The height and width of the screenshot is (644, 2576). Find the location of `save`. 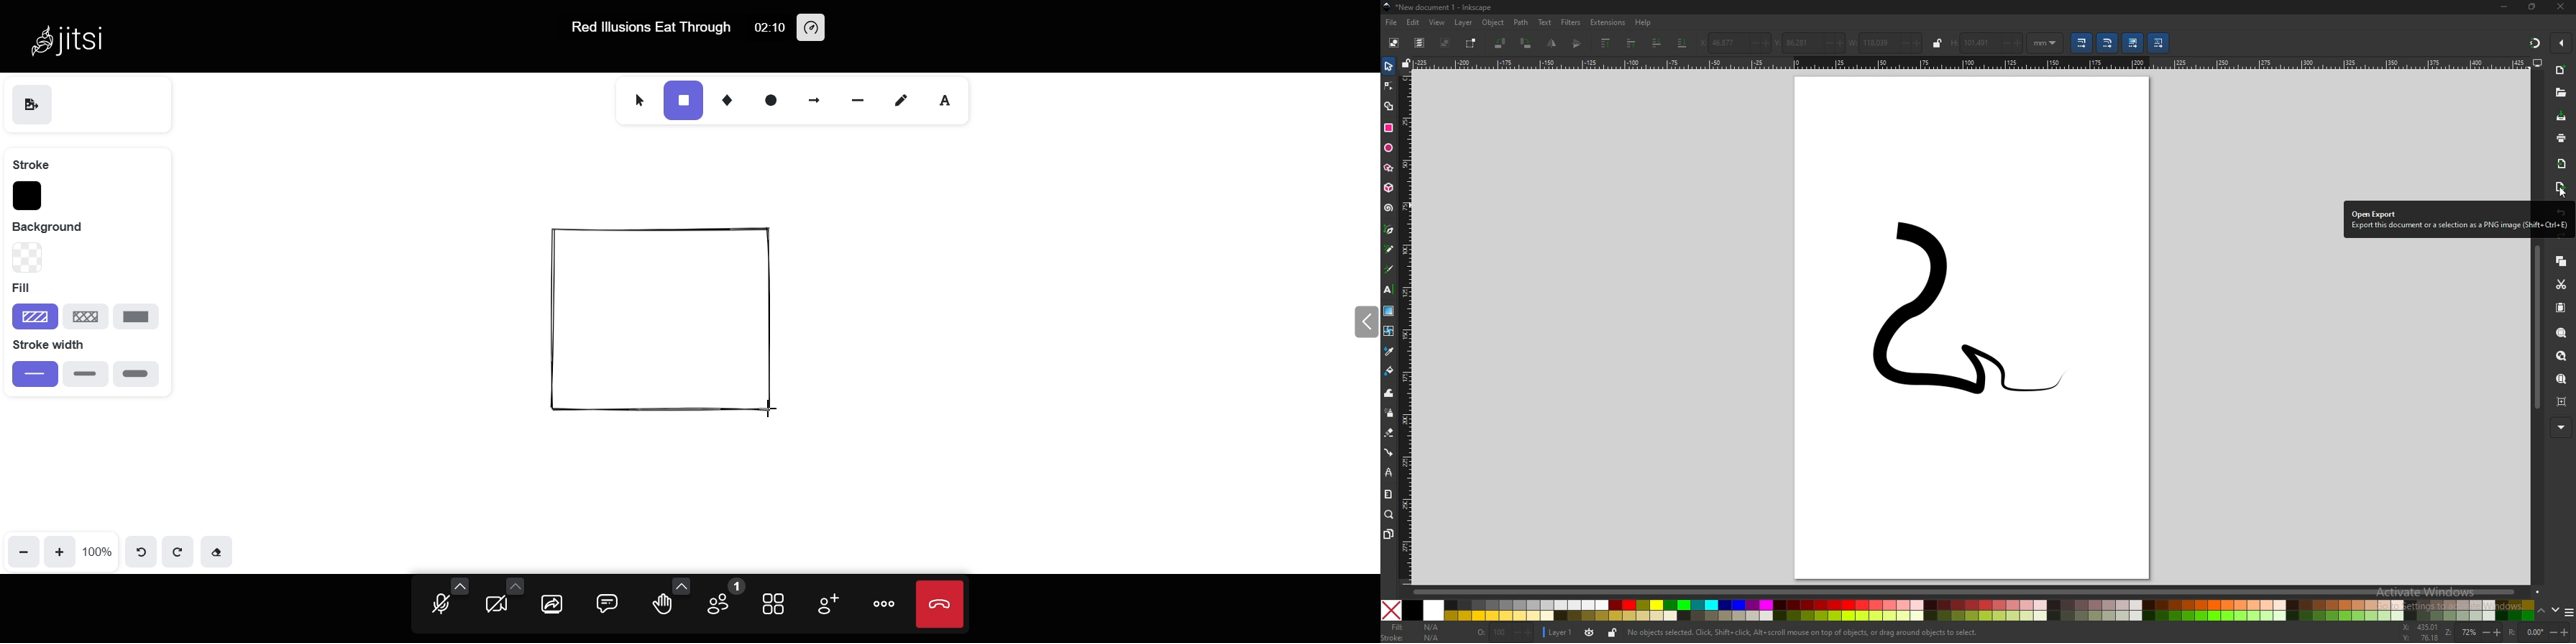

save is located at coordinates (2562, 117).